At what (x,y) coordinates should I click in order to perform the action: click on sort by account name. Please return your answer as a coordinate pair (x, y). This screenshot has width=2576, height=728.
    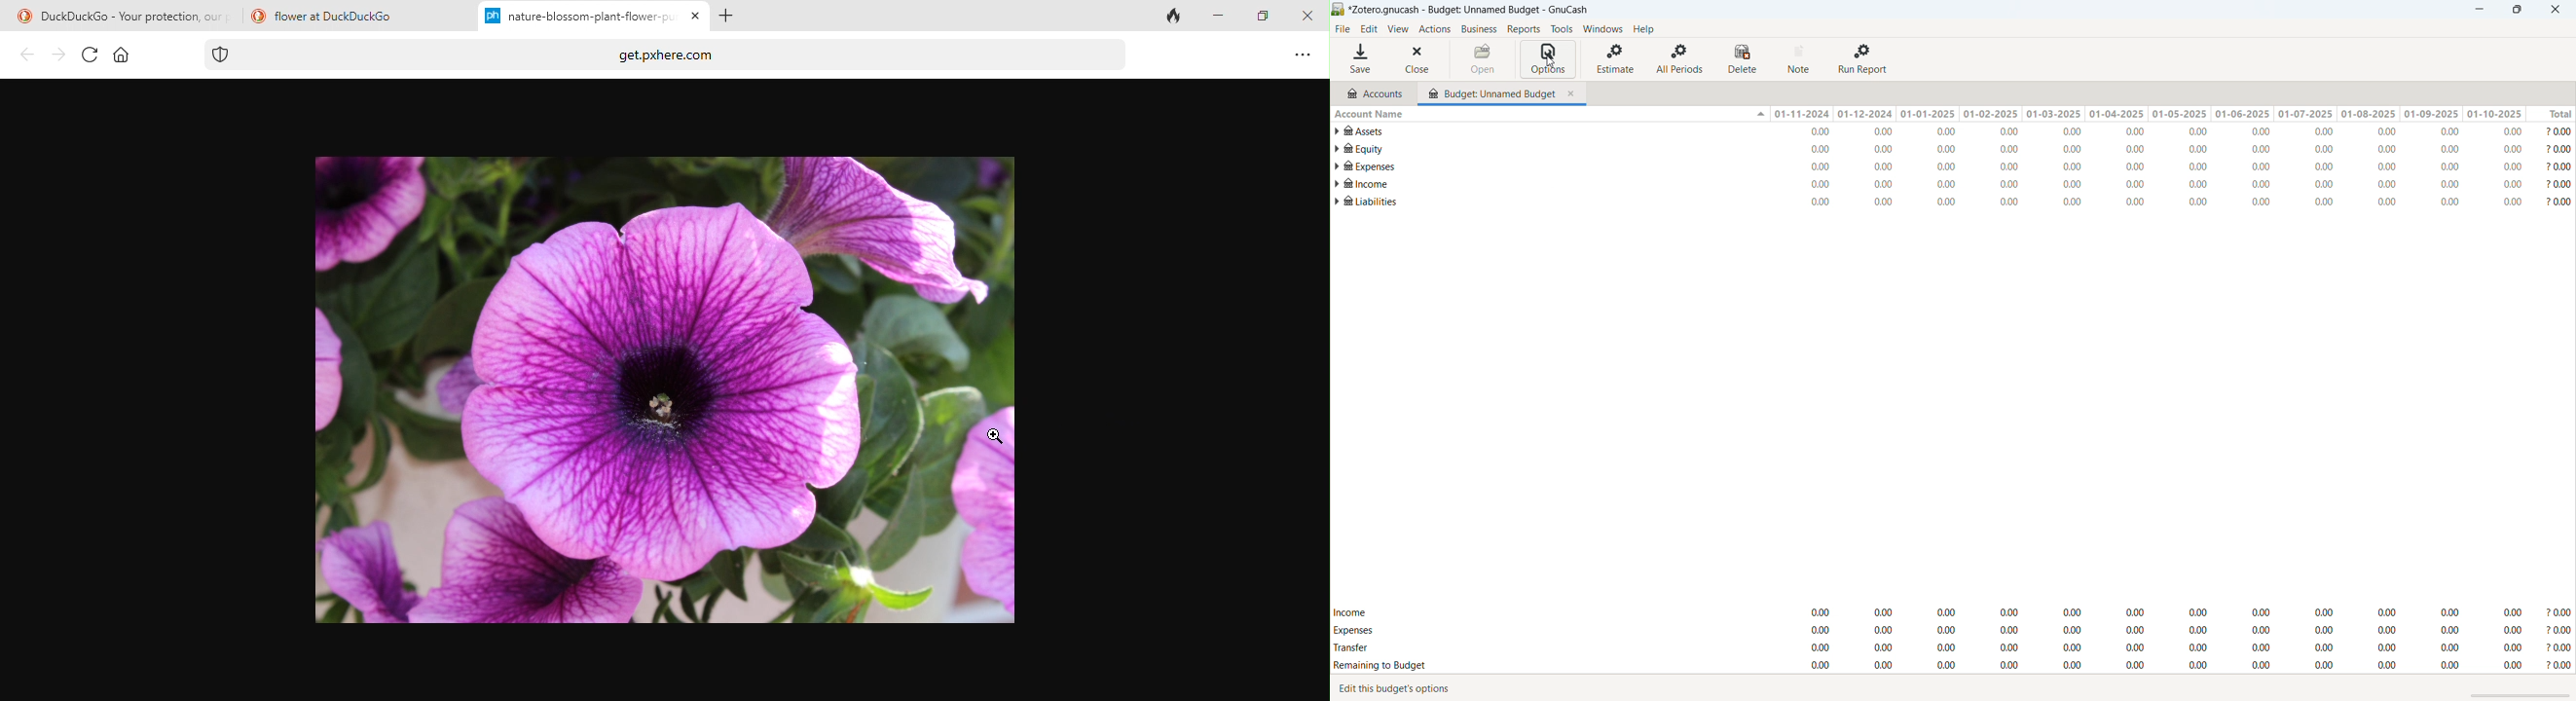
    Looking at the image, I should click on (1549, 113).